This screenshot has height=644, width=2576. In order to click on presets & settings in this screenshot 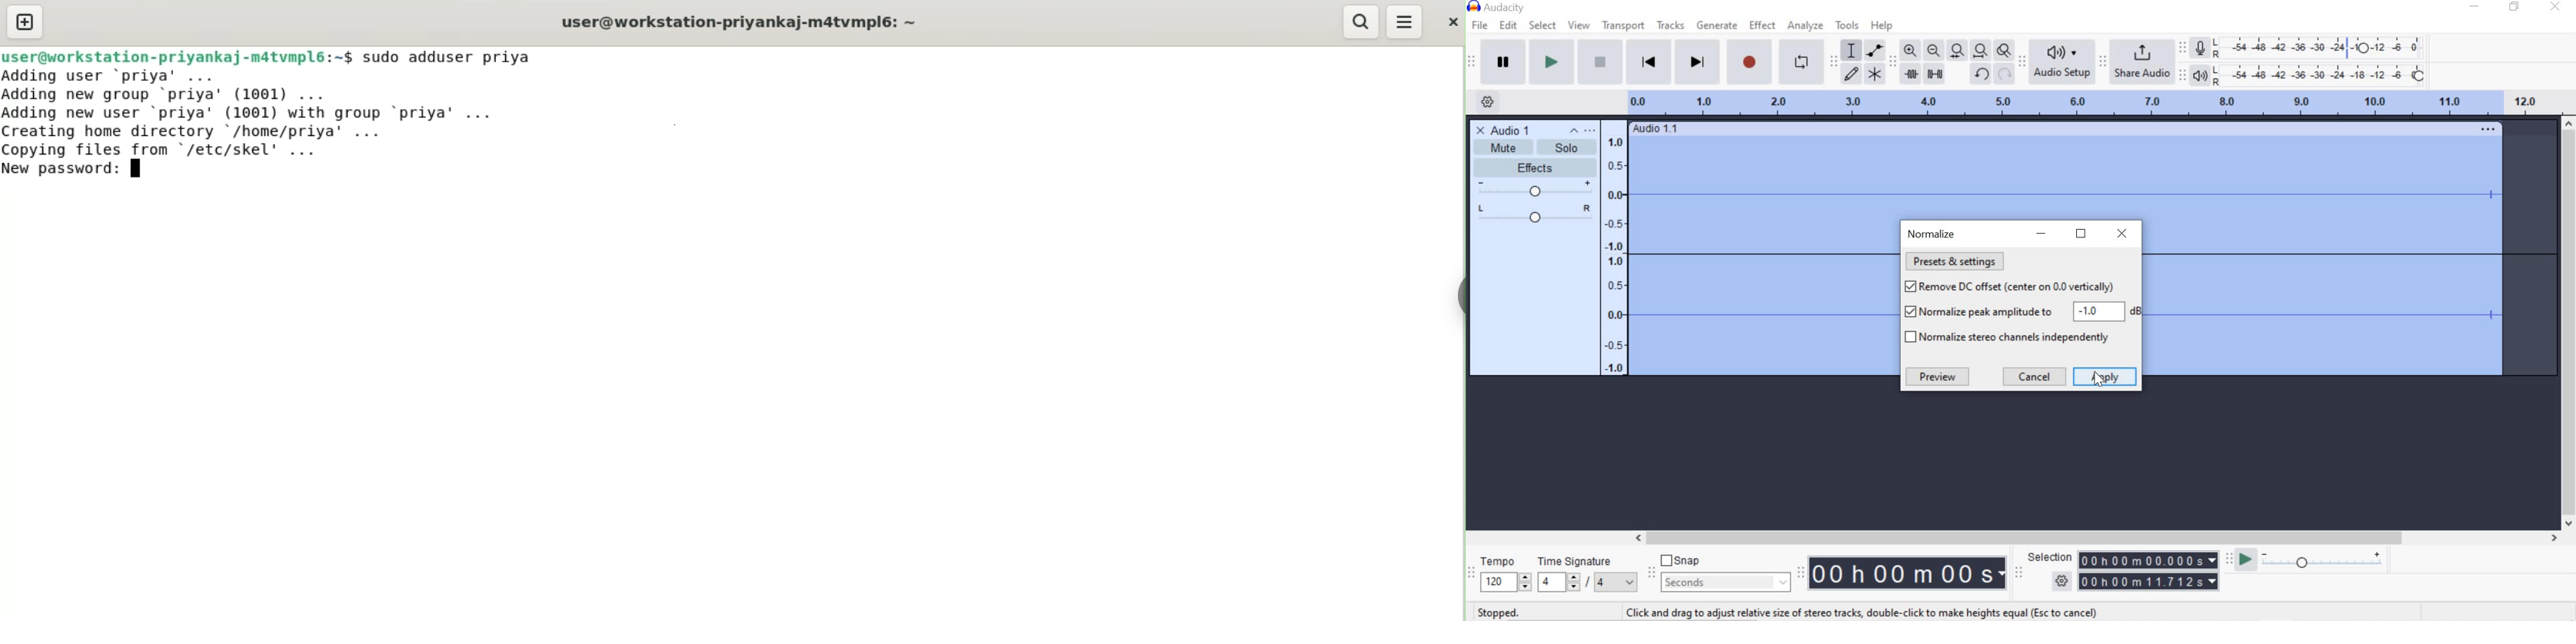, I will do `click(1958, 262)`.